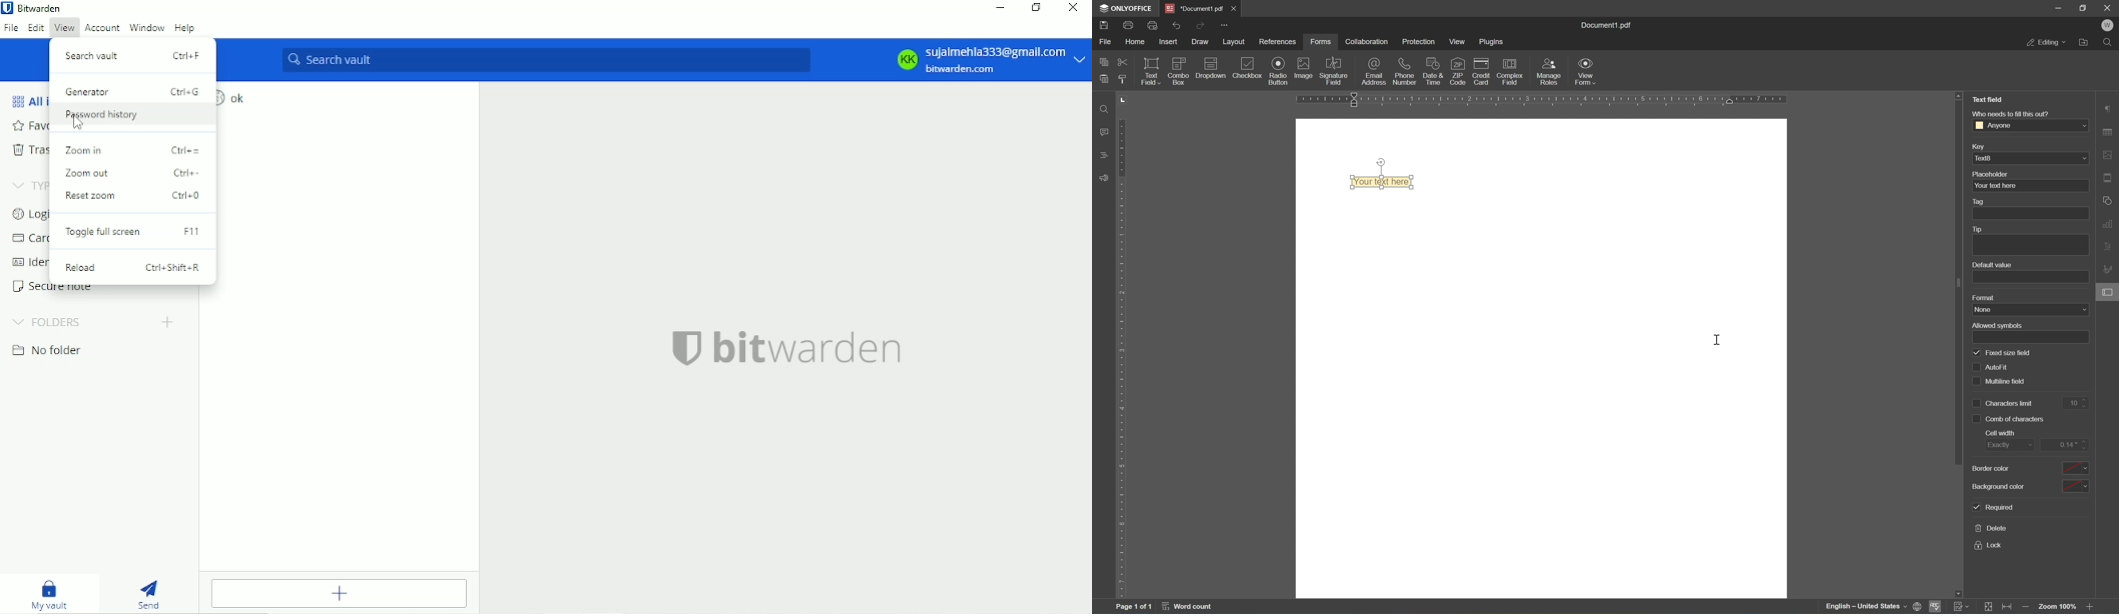 The height and width of the screenshot is (616, 2128). I want to click on fit to page, so click(1990, 606).